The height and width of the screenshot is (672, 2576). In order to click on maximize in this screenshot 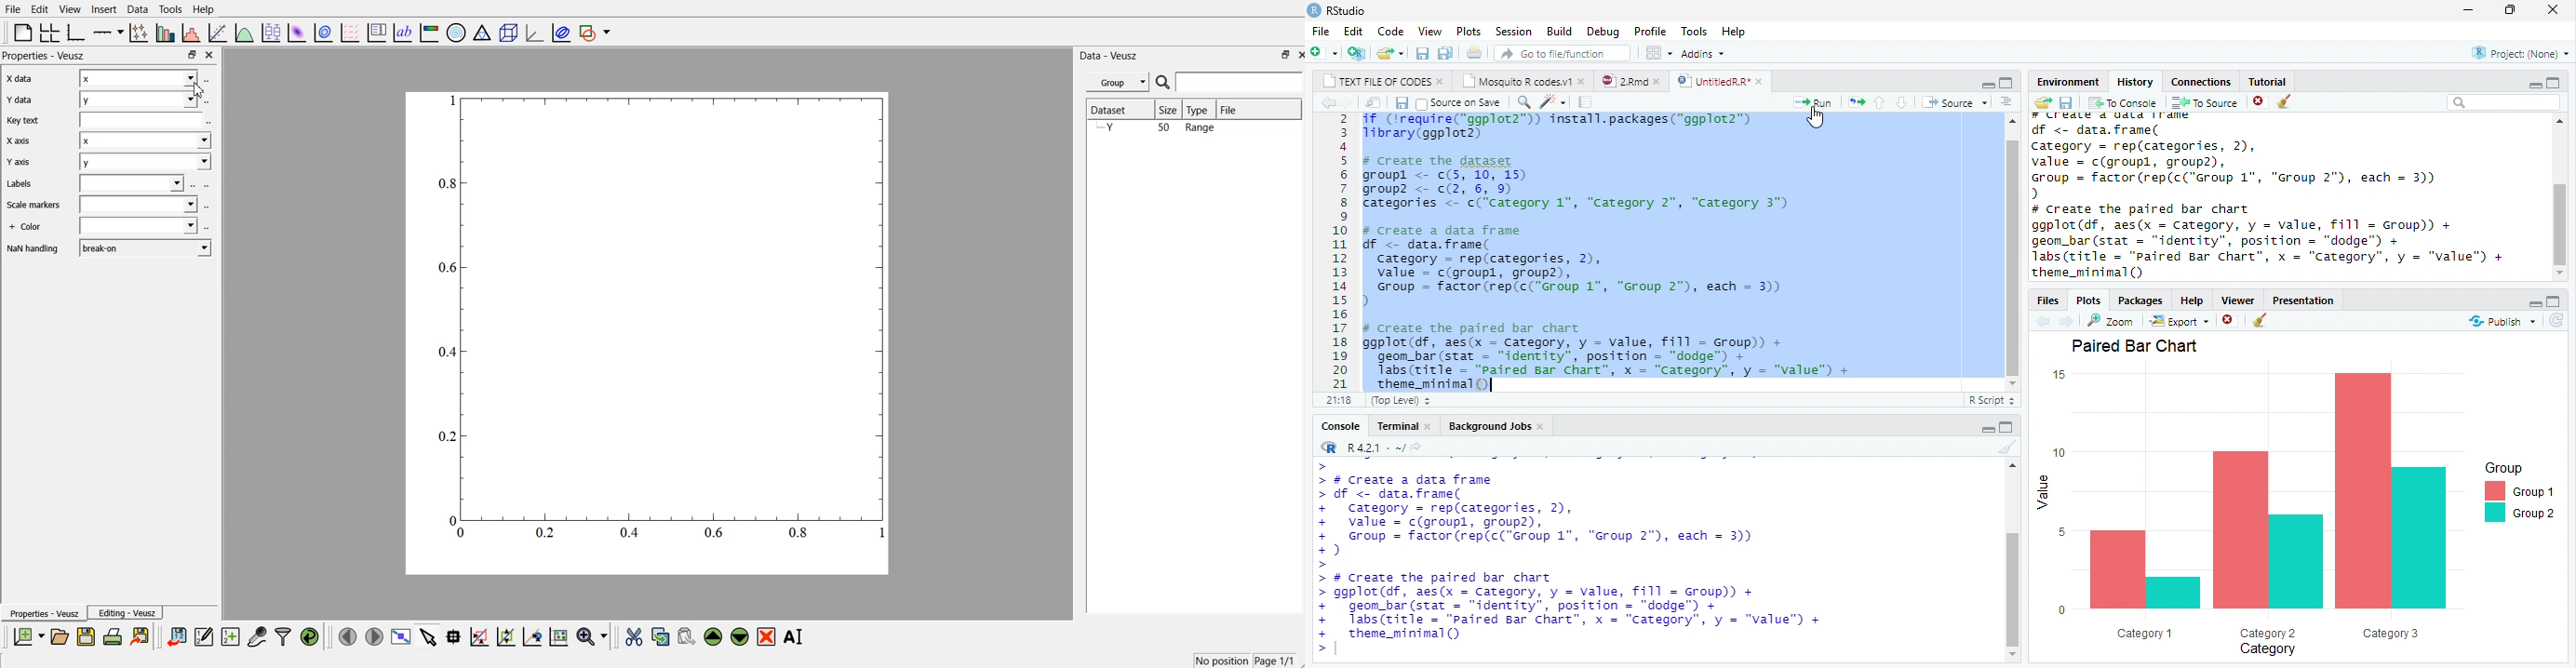, I will do `click(2557, 83)`.